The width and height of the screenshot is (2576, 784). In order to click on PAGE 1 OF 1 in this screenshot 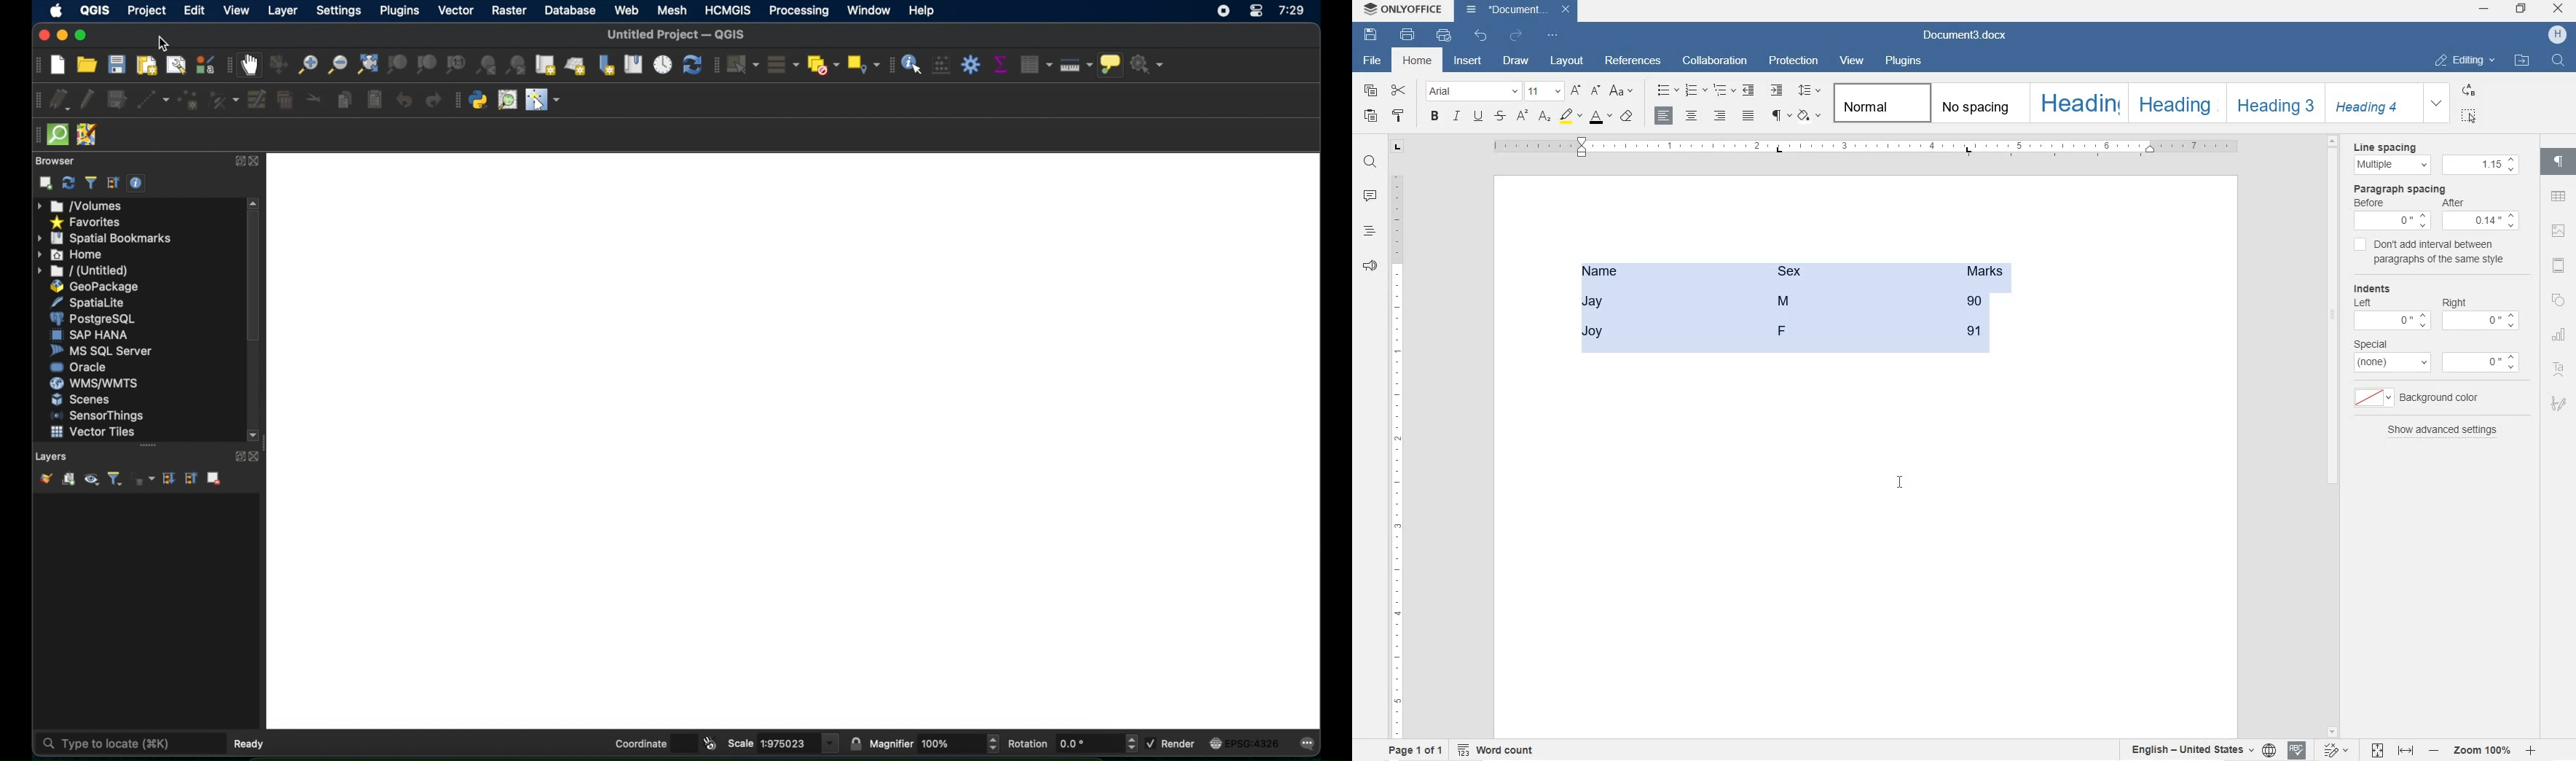, I will do `click(1414, 749)`.